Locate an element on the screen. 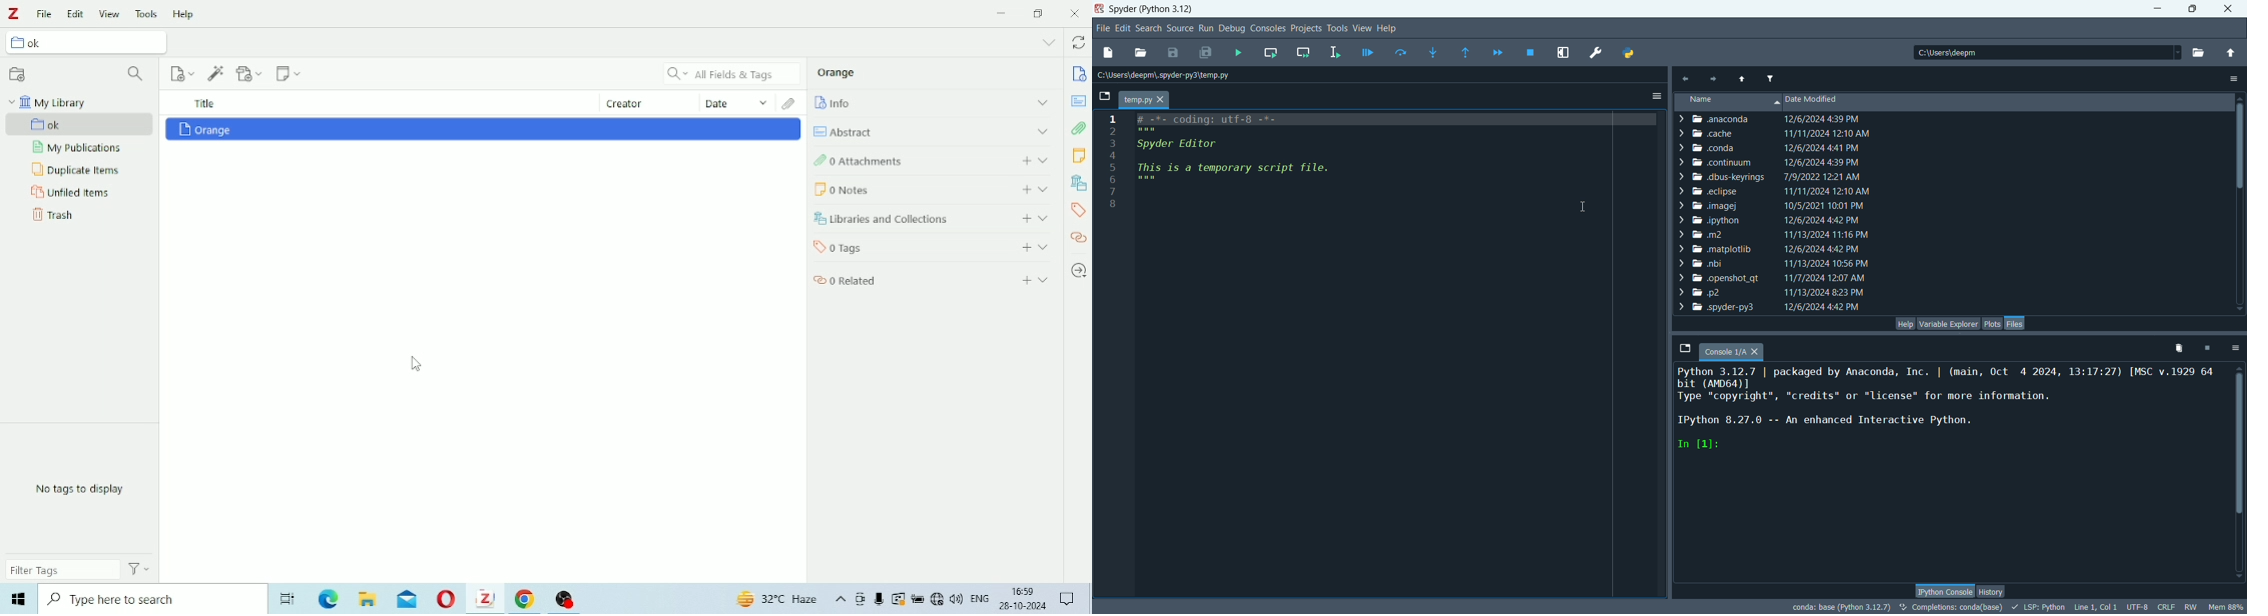 The image size is (2268, 616). ENG is located at coordinates (980, 597).